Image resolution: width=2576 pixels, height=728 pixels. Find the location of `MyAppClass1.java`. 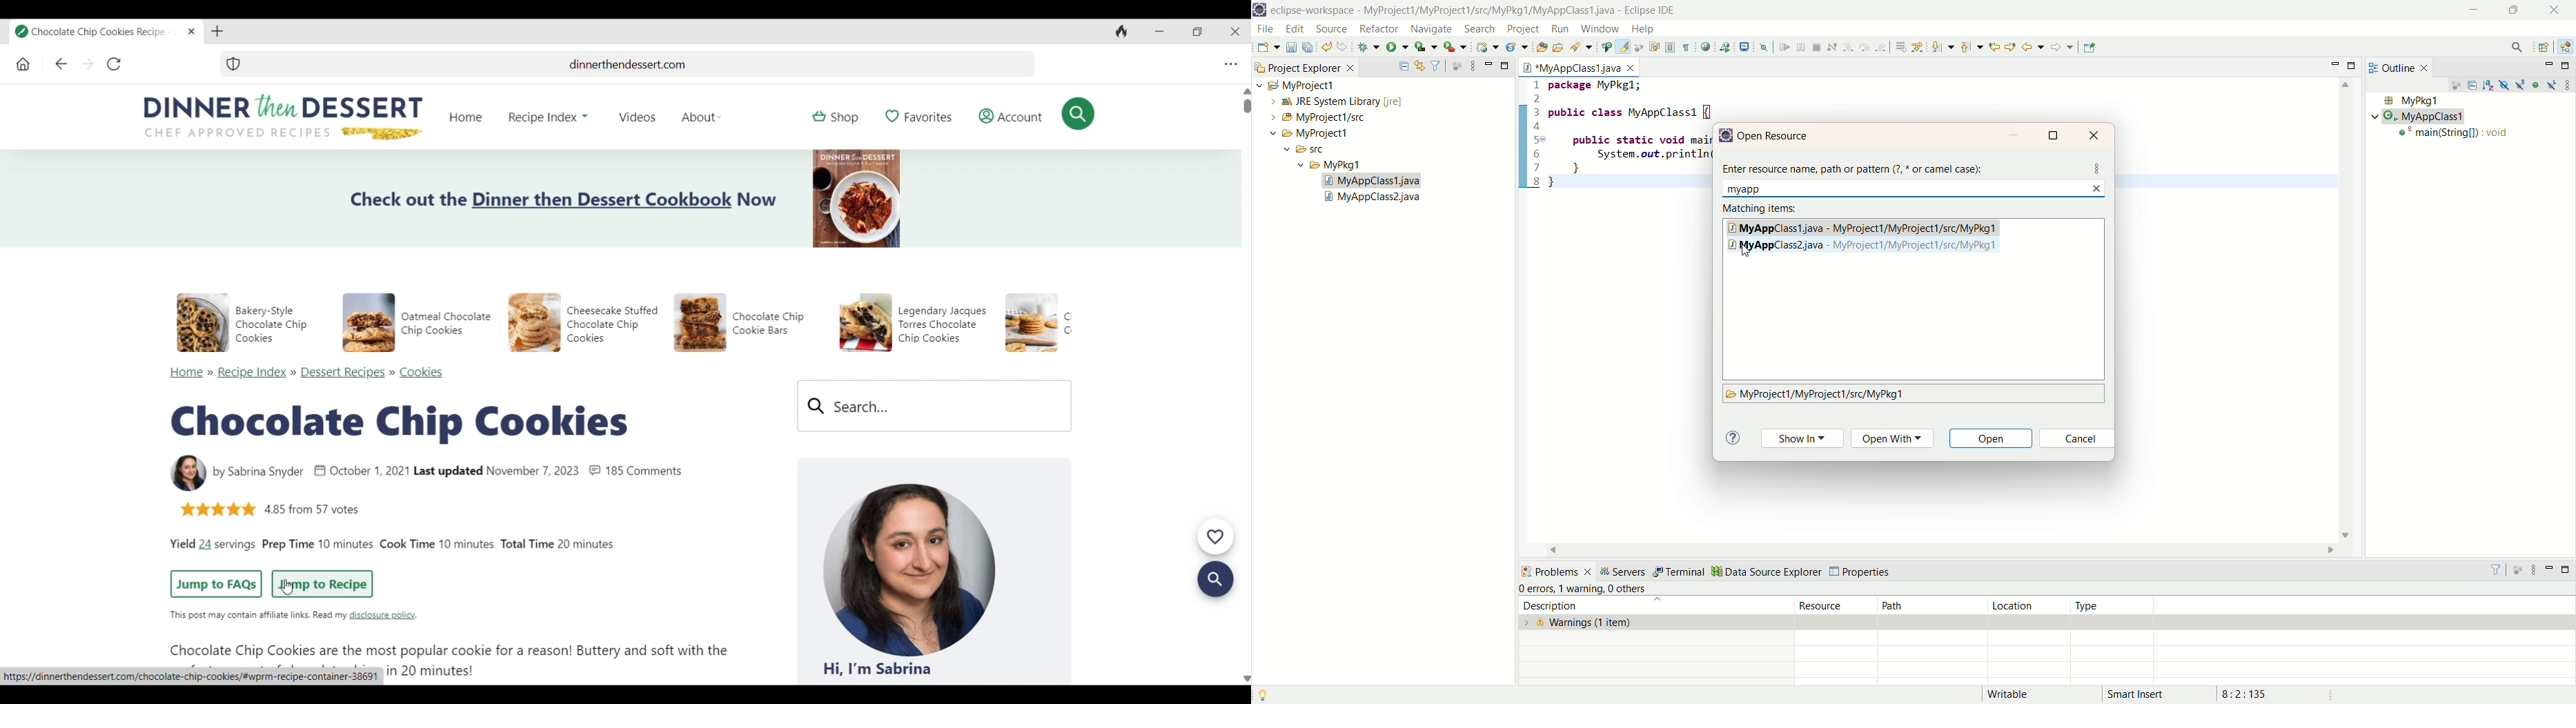

MyAppClass1.java is located at coordinates (1373, 181).